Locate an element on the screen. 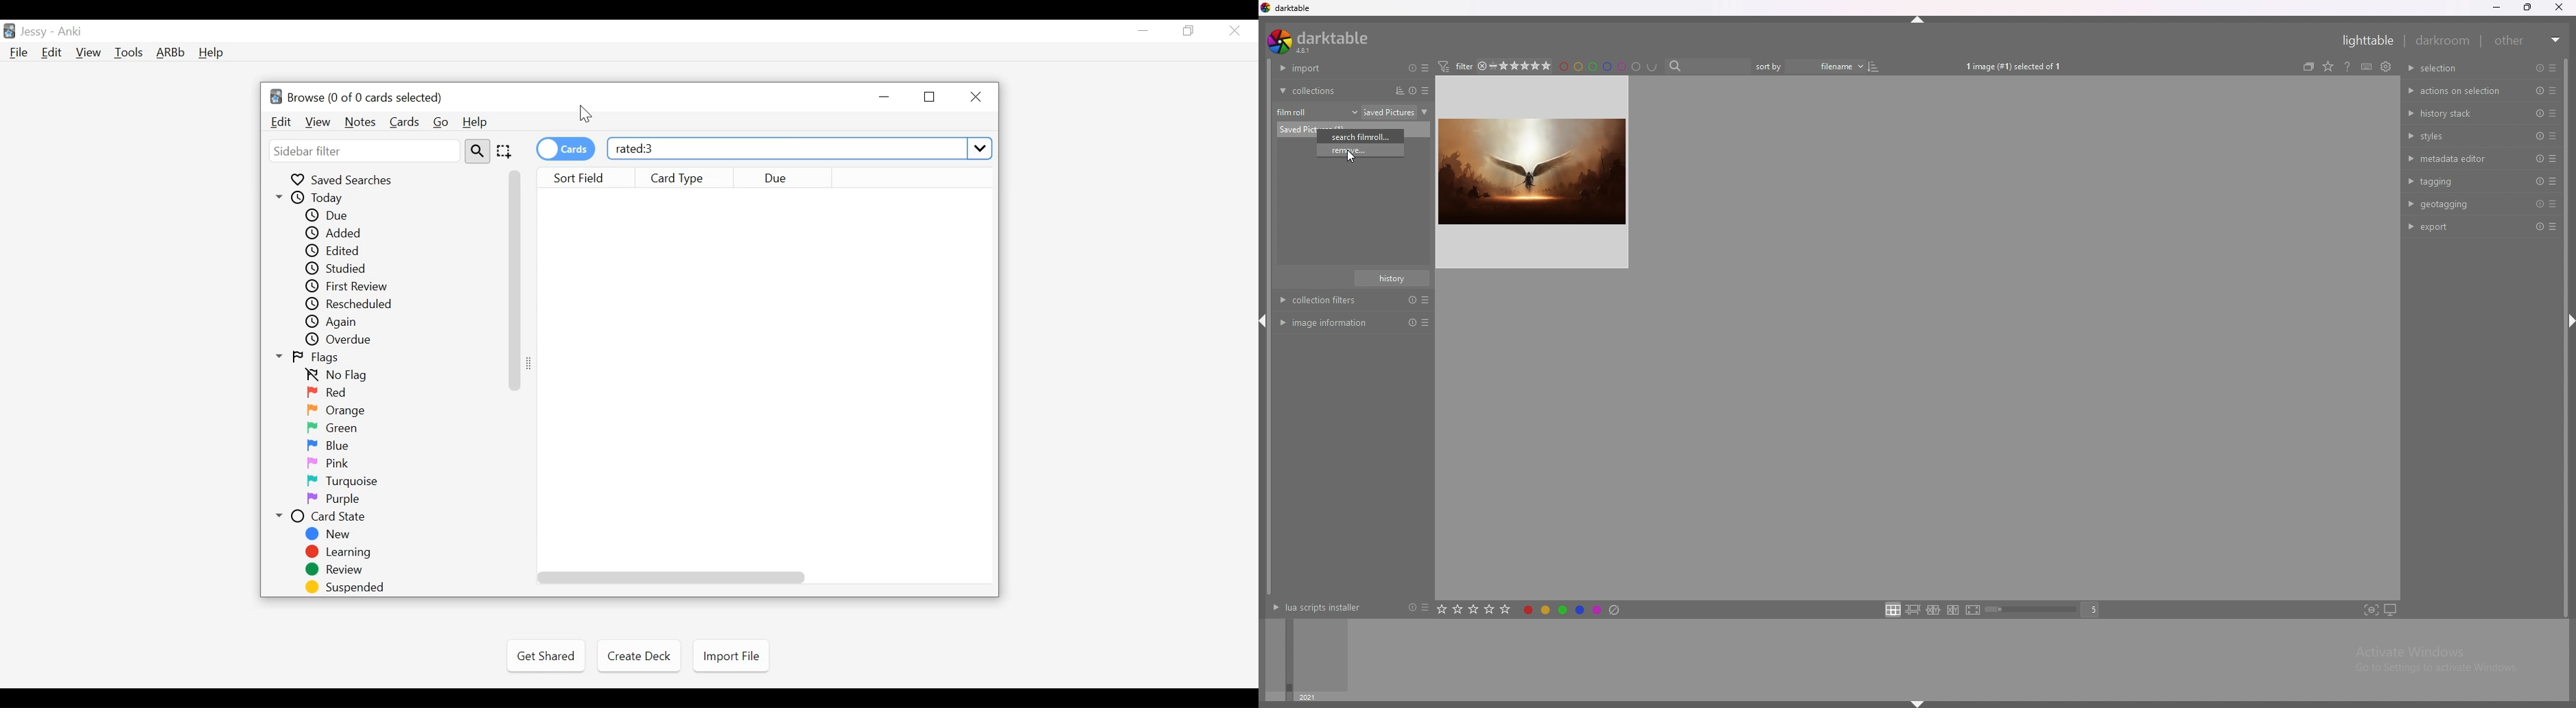 The width and height of the screenshot is (2576, 728). Edit is located at coordinates (52, 53).